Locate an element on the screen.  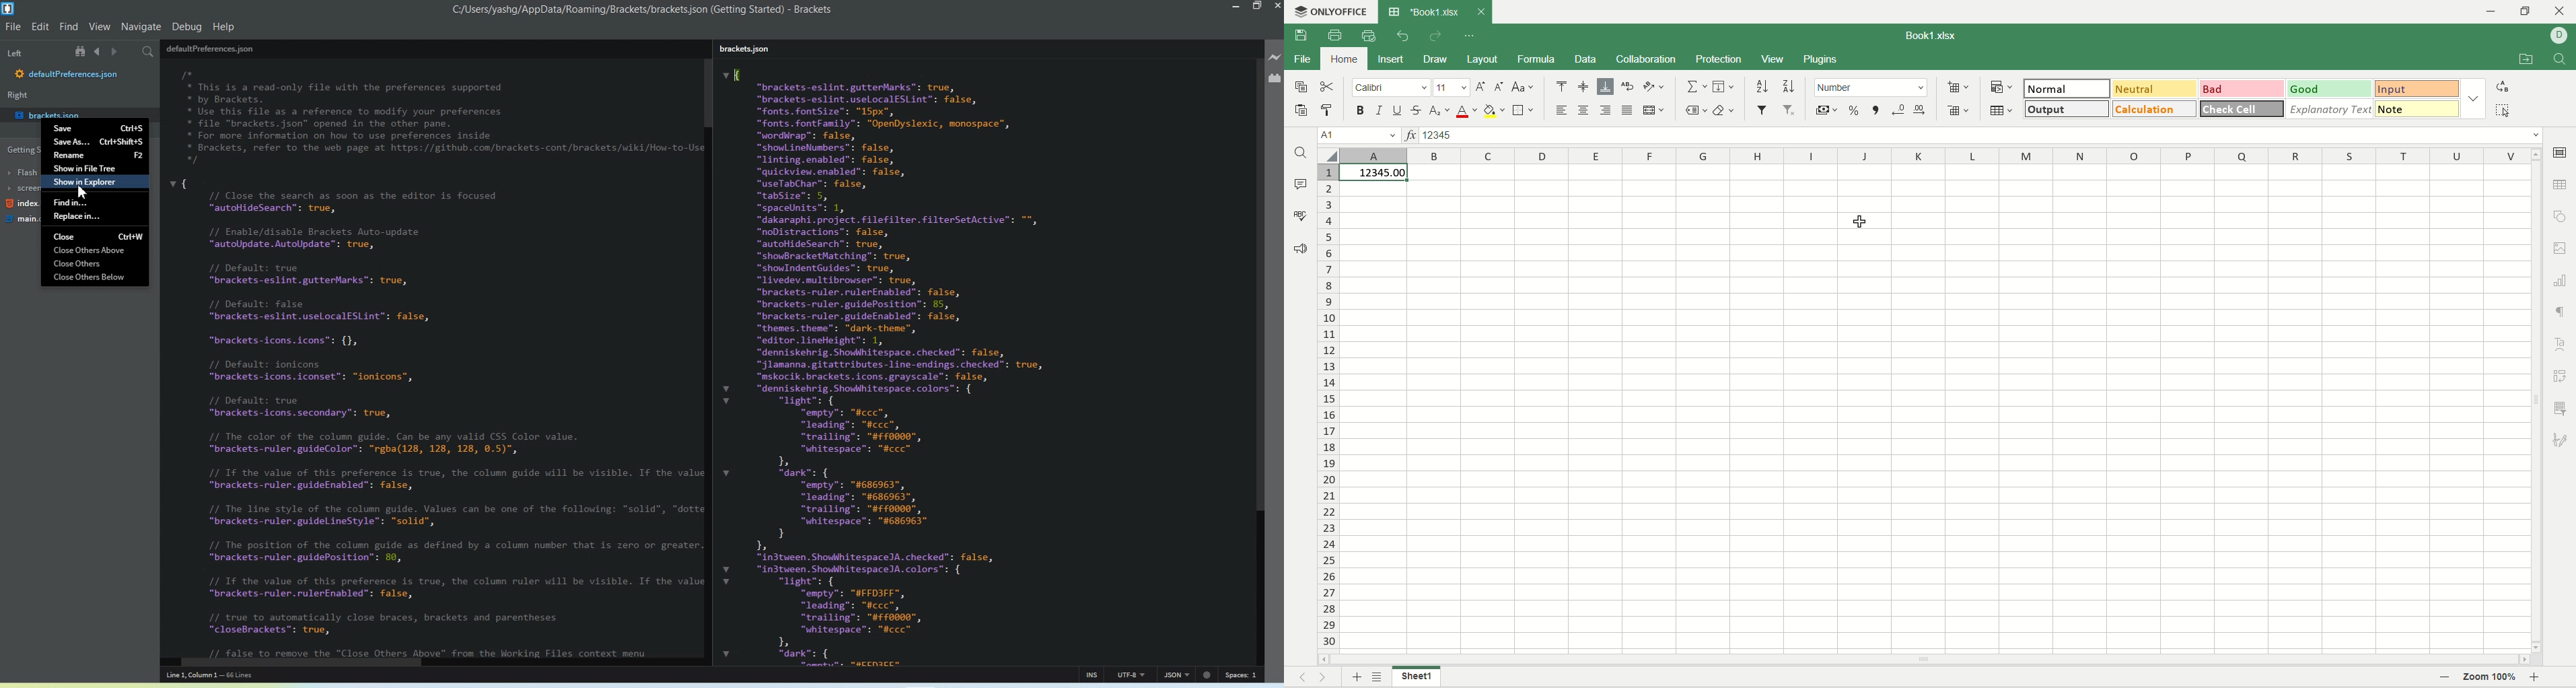
note is located at coordinates (2416, 108).